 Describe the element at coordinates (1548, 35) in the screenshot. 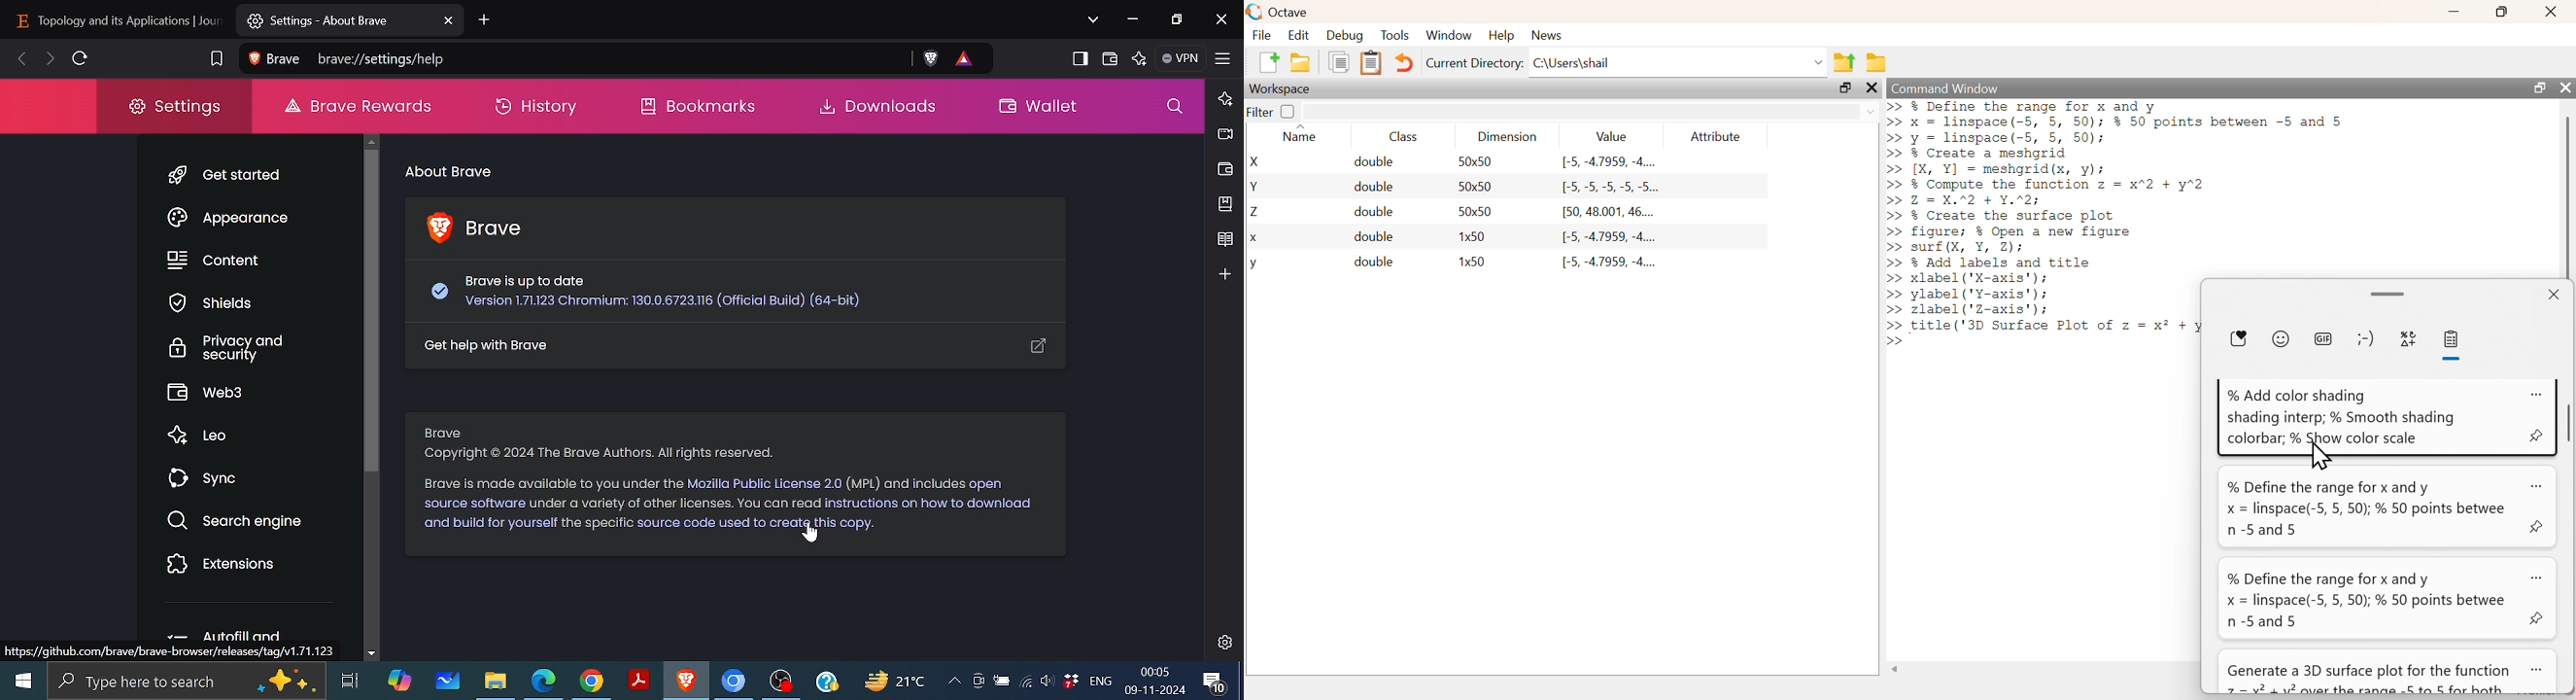

I see `News` at that location.